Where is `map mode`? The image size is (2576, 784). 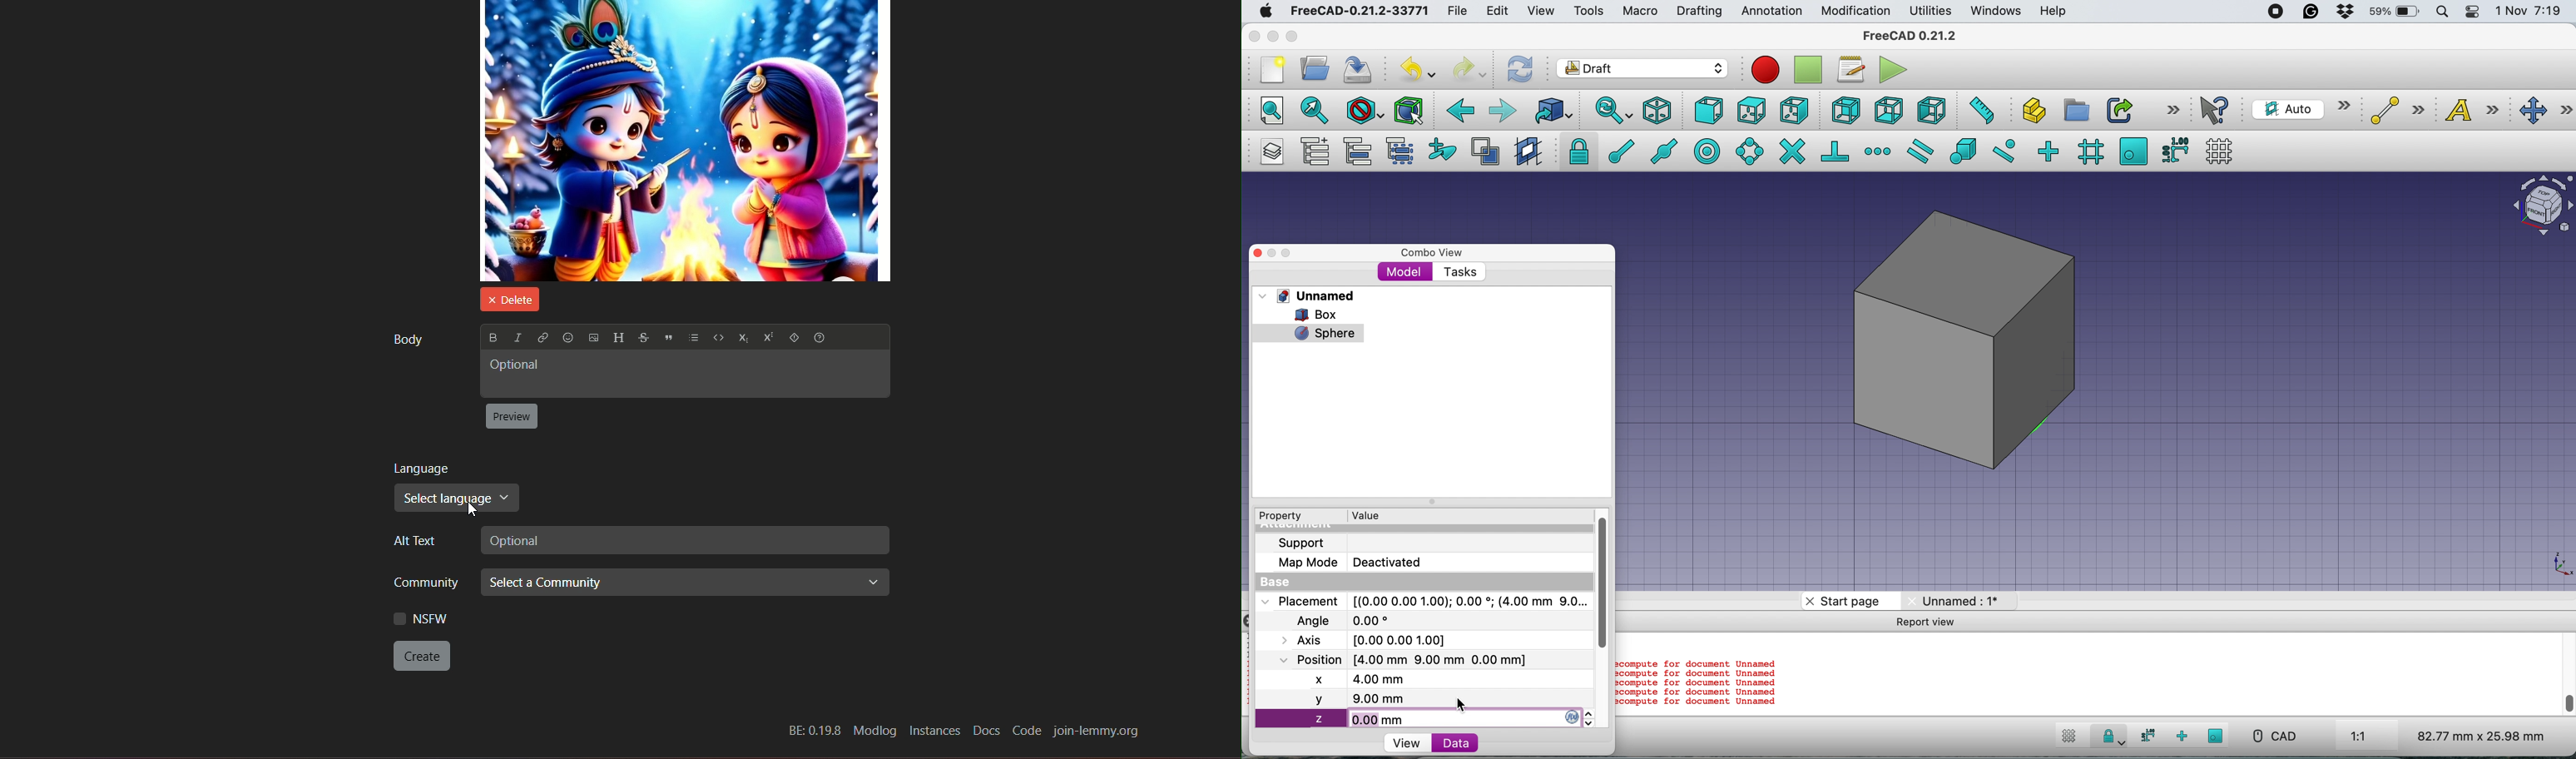
map mode is located at coordinates (1356, 562).